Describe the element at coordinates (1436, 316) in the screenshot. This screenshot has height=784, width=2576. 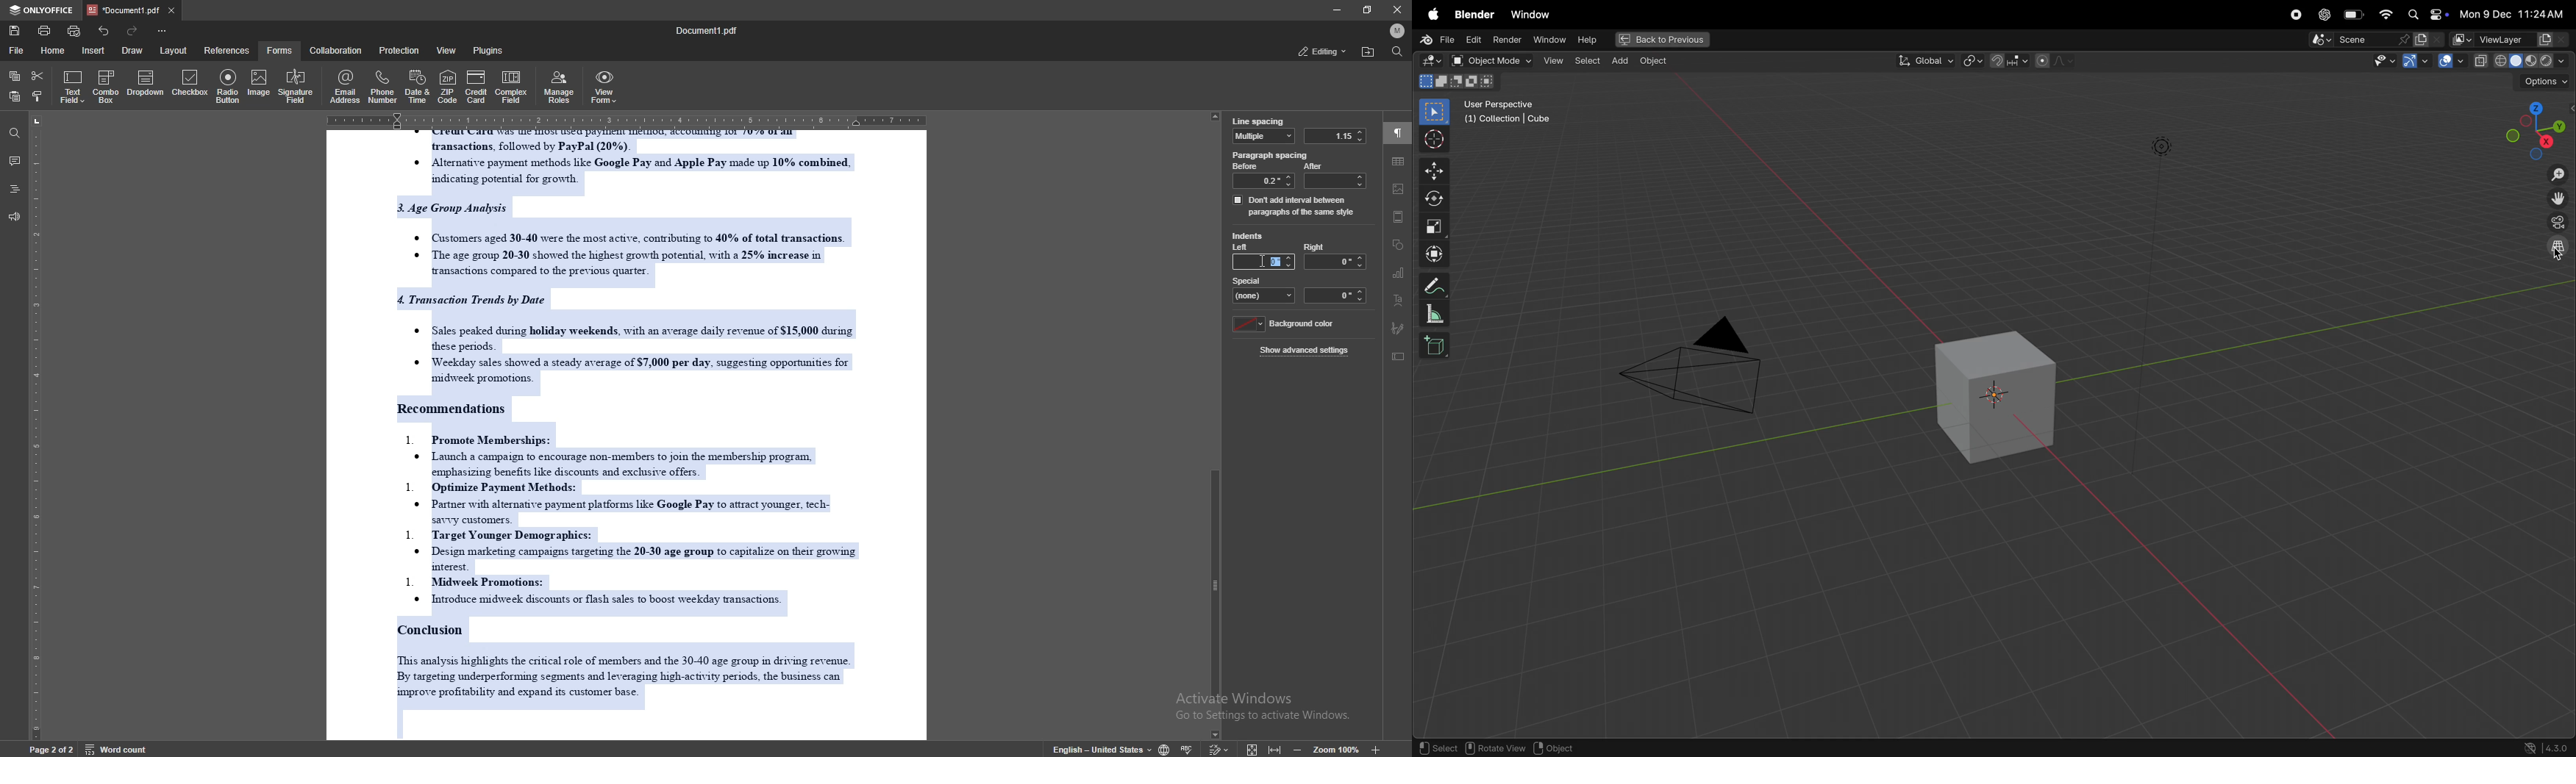
I see `measure ` at that location.